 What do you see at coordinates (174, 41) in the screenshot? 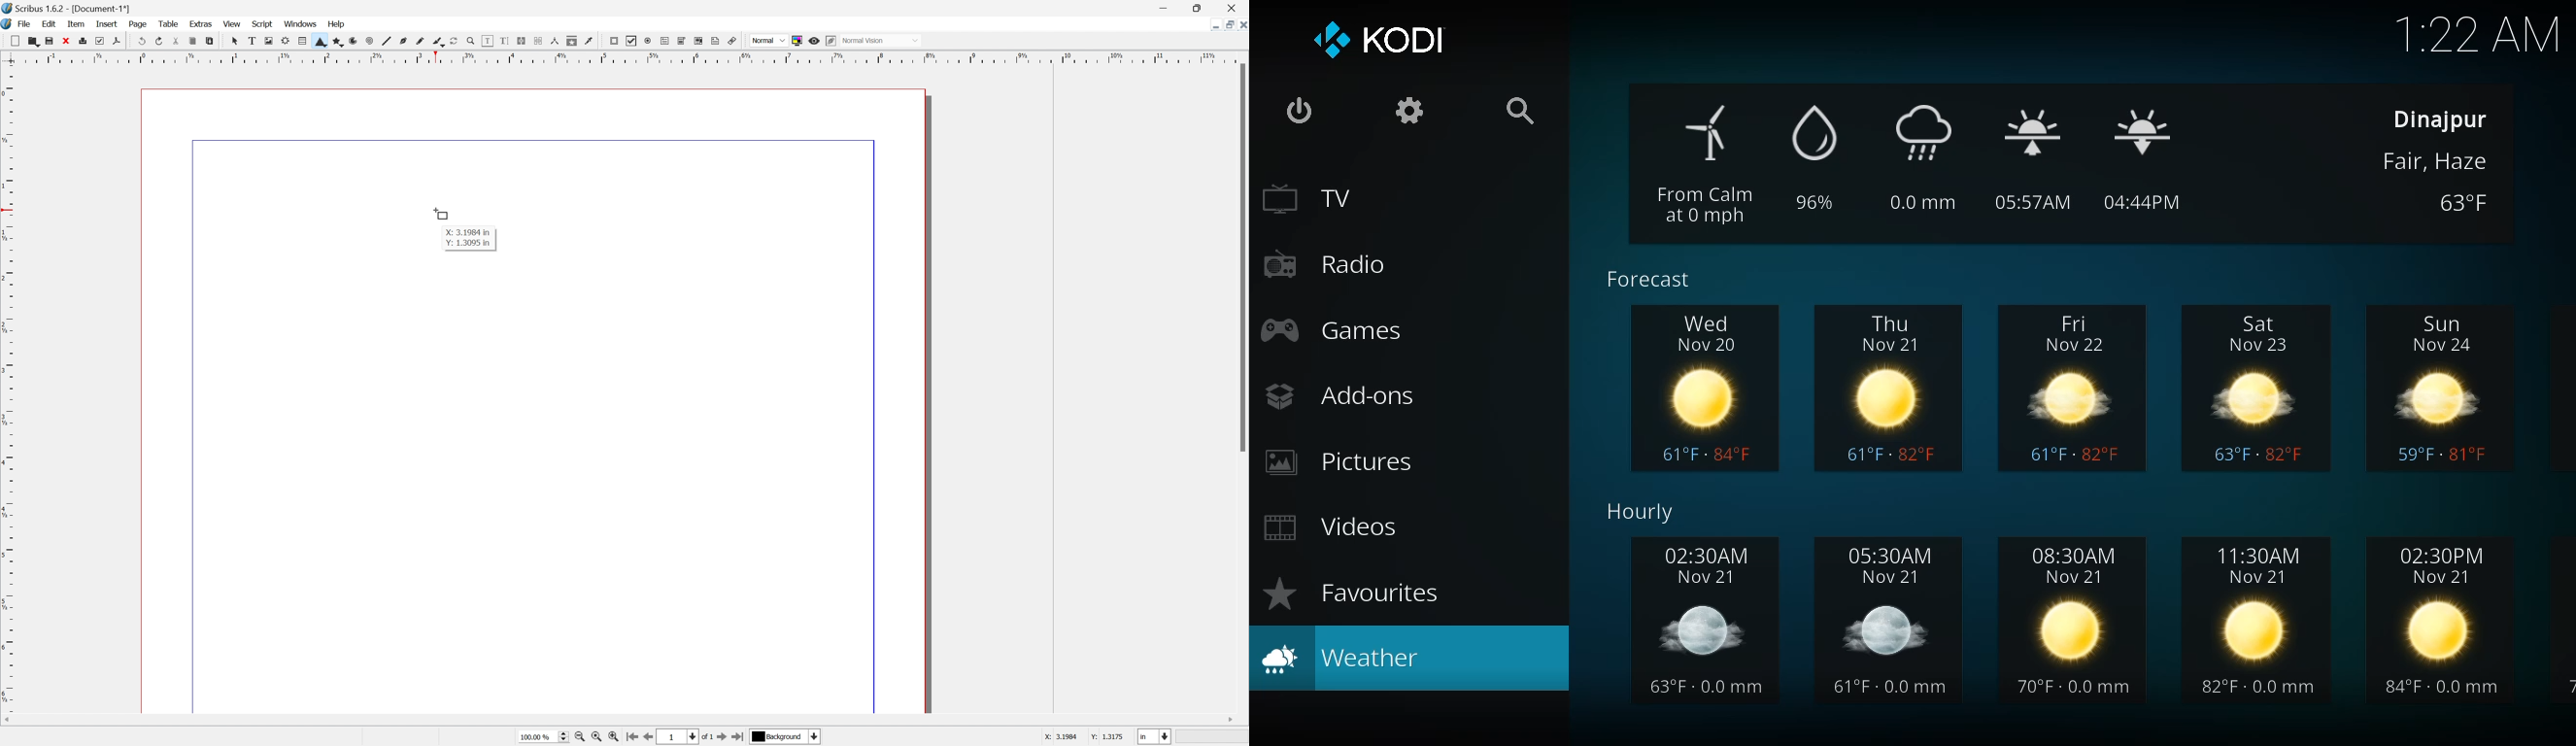
I see `Cut` at bounding box center [174, 41].